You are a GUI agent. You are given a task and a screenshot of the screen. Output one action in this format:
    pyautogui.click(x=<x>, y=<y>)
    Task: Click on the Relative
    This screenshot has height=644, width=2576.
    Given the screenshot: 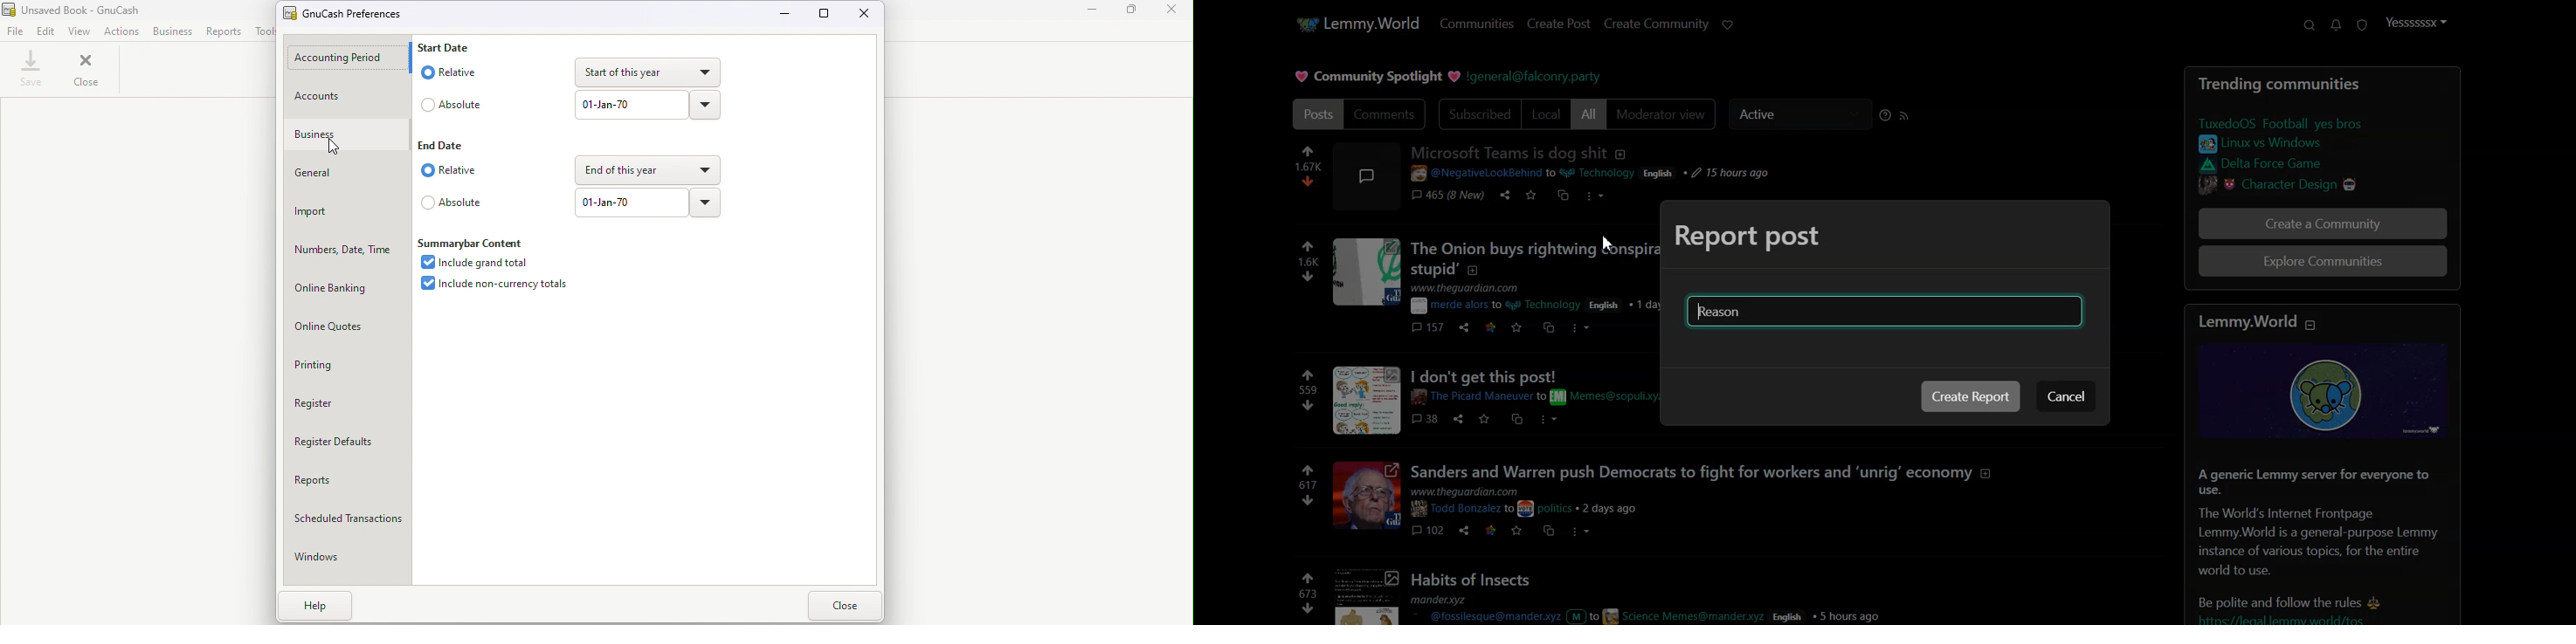 What is the action you would take?
    pyautogui.click(x=447, y=172)
    